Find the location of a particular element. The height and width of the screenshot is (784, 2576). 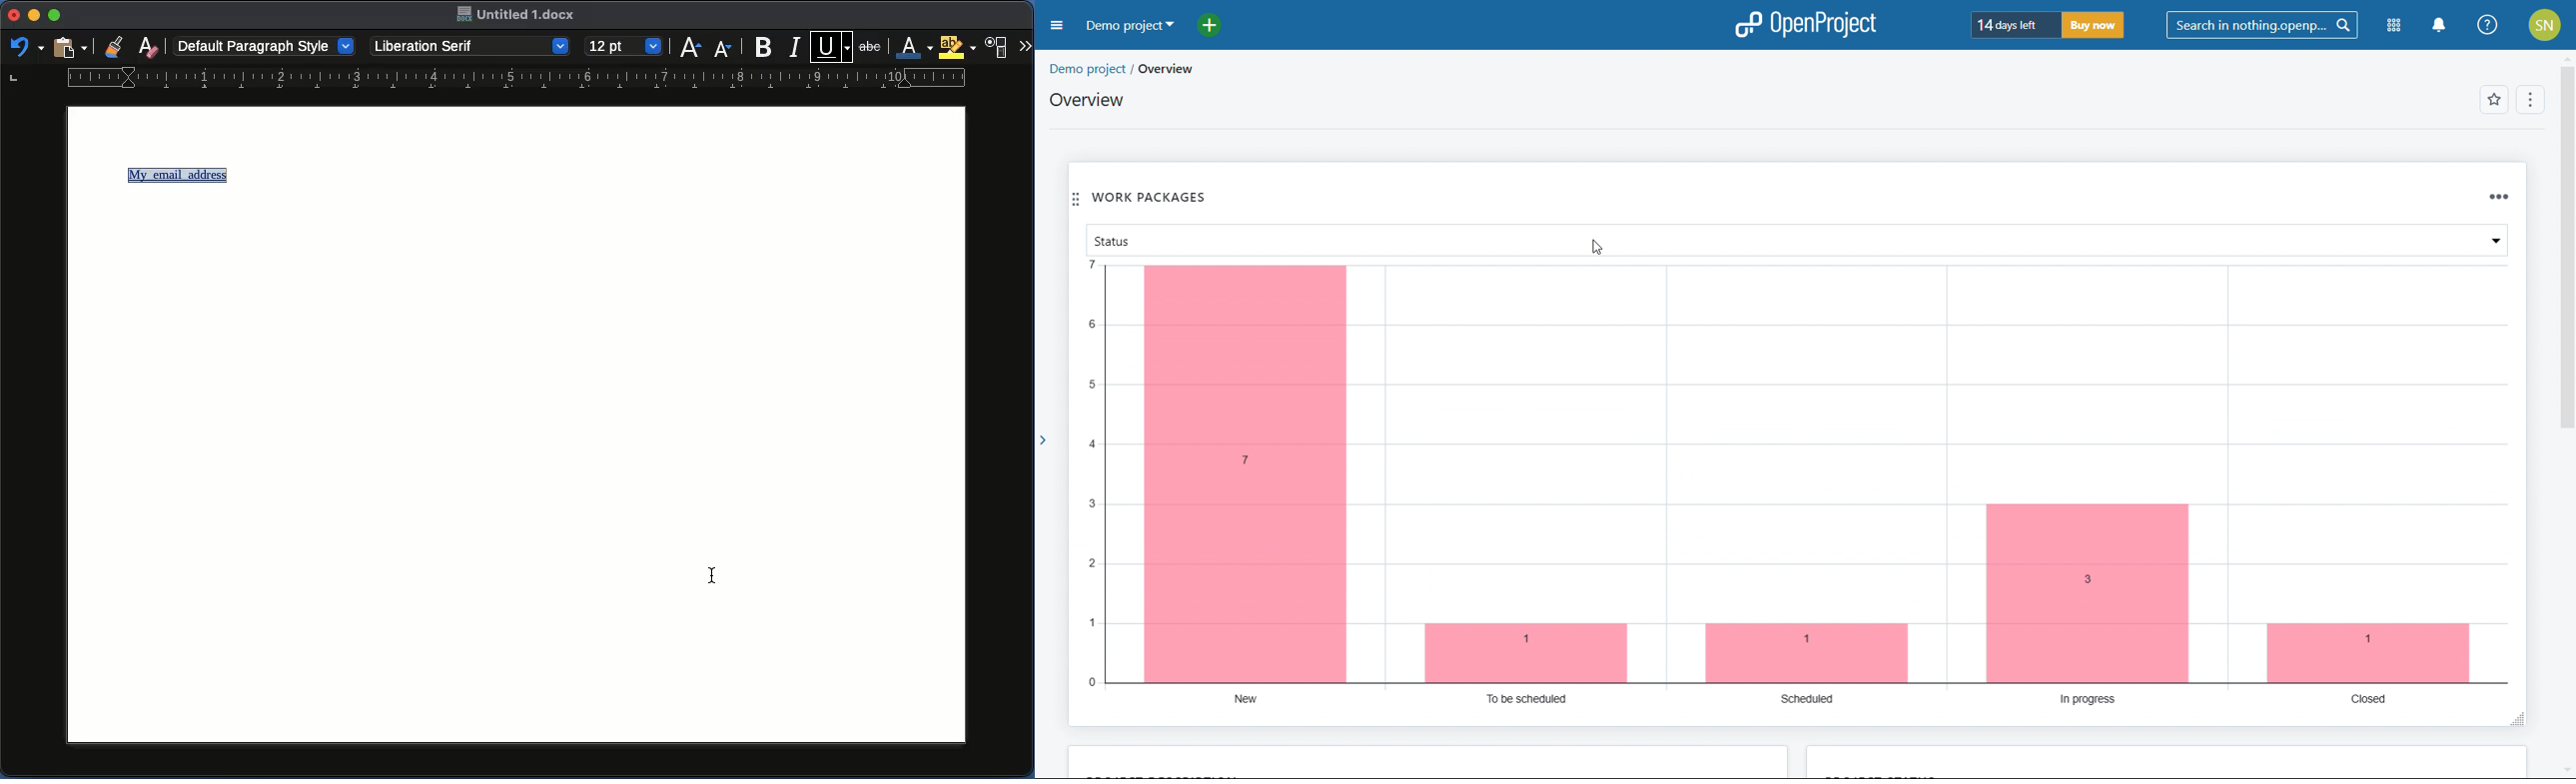

My_email_address is located at coordinates (180, 175).